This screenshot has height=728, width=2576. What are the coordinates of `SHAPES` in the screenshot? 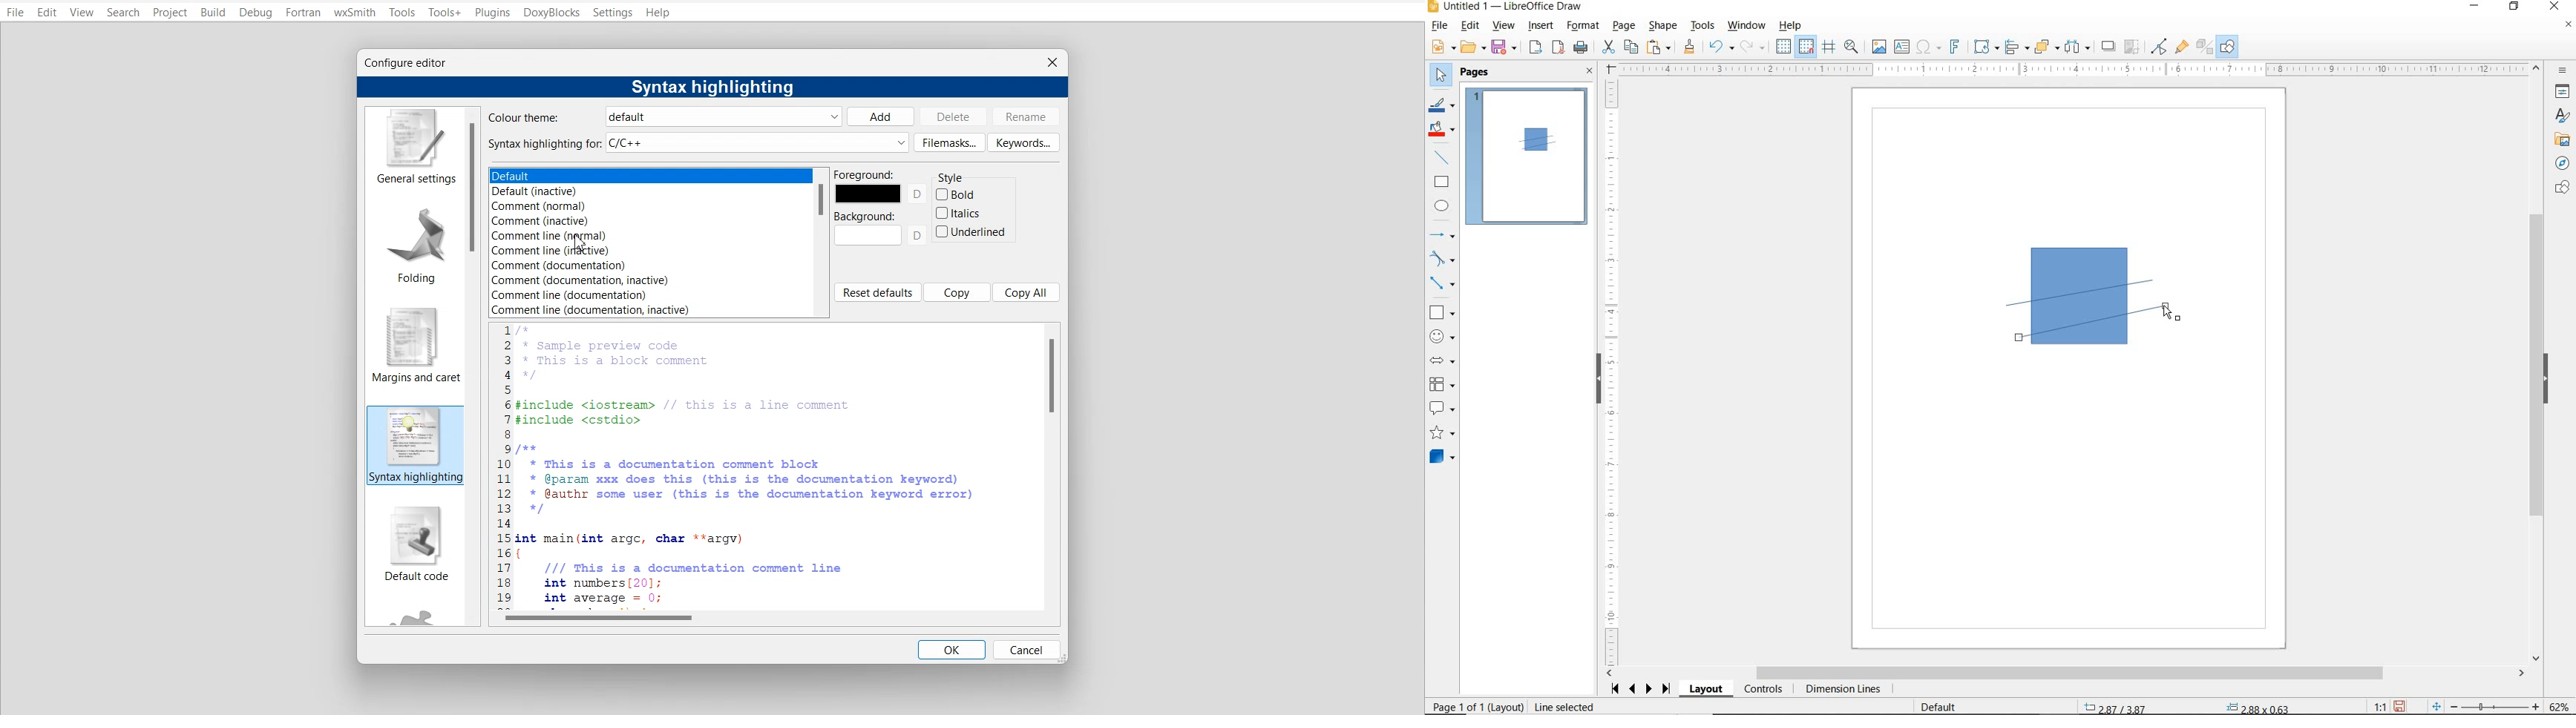 It's located at (2560, 188).